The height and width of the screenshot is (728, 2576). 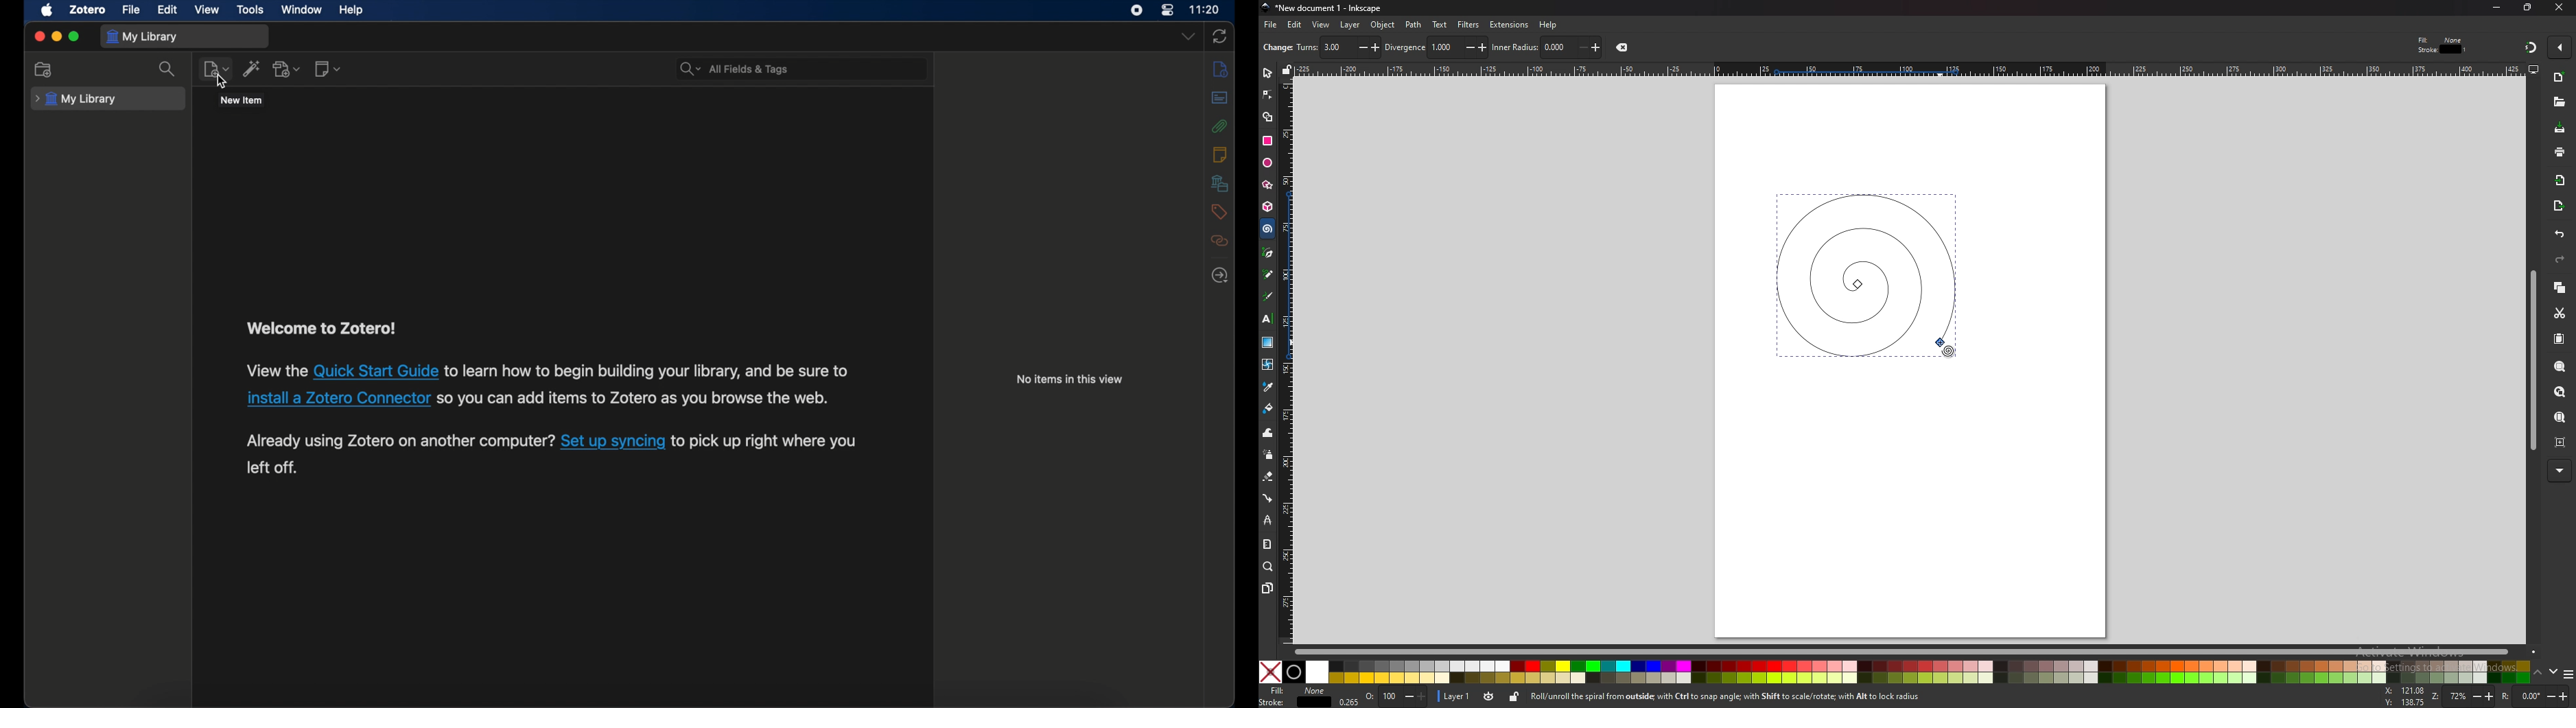 I want to click on abstract, so click(x=1220, y=97).